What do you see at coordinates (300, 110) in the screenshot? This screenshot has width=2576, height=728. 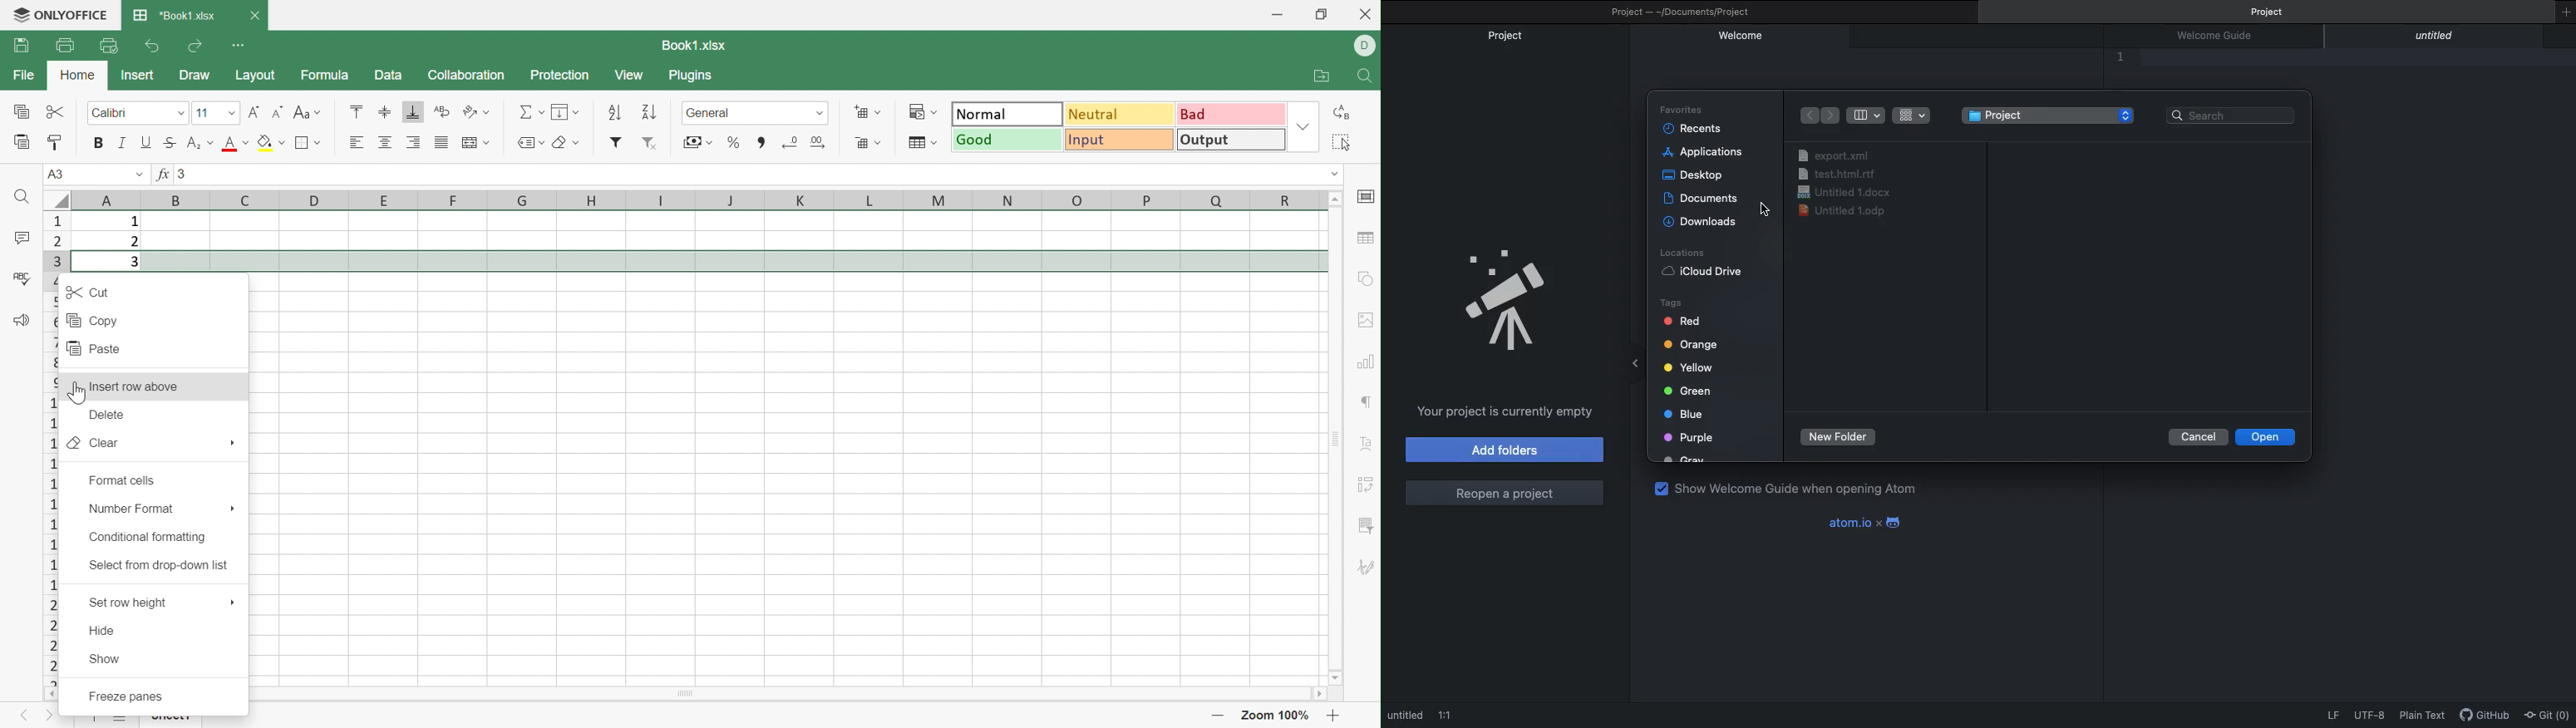 I see `Change case` at bounding box center [300, 110].